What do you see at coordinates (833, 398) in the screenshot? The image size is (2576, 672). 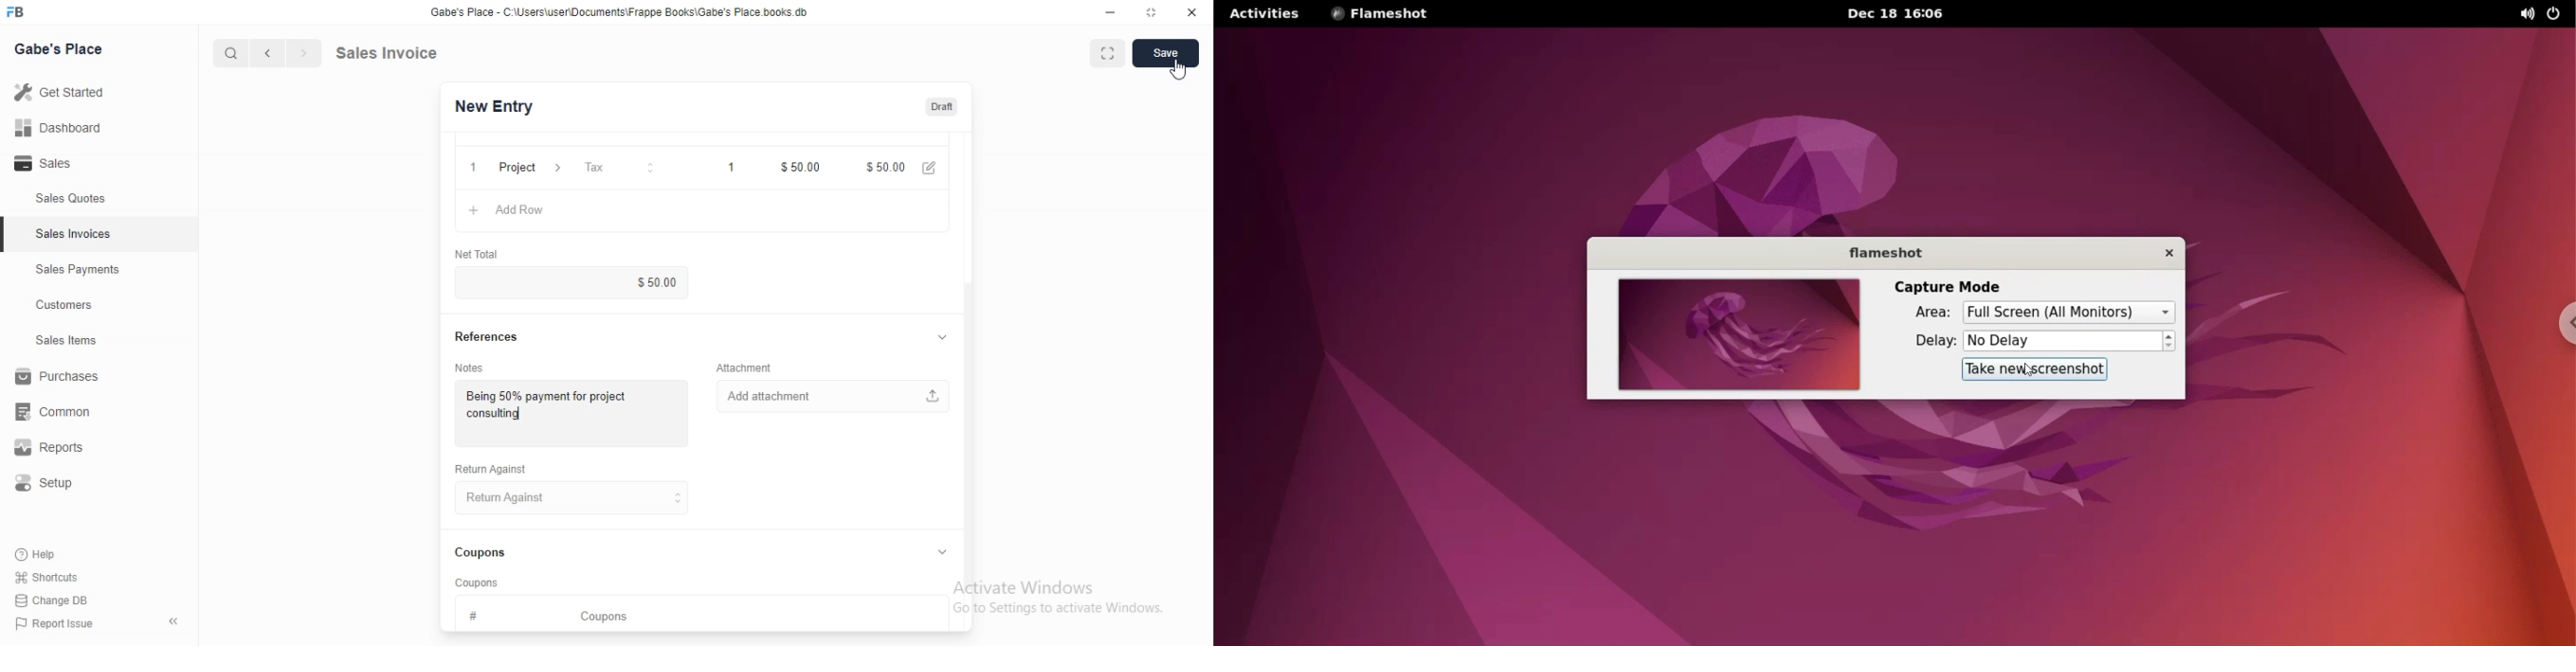 I see `Add attachment` at bounding box center [833, 398].